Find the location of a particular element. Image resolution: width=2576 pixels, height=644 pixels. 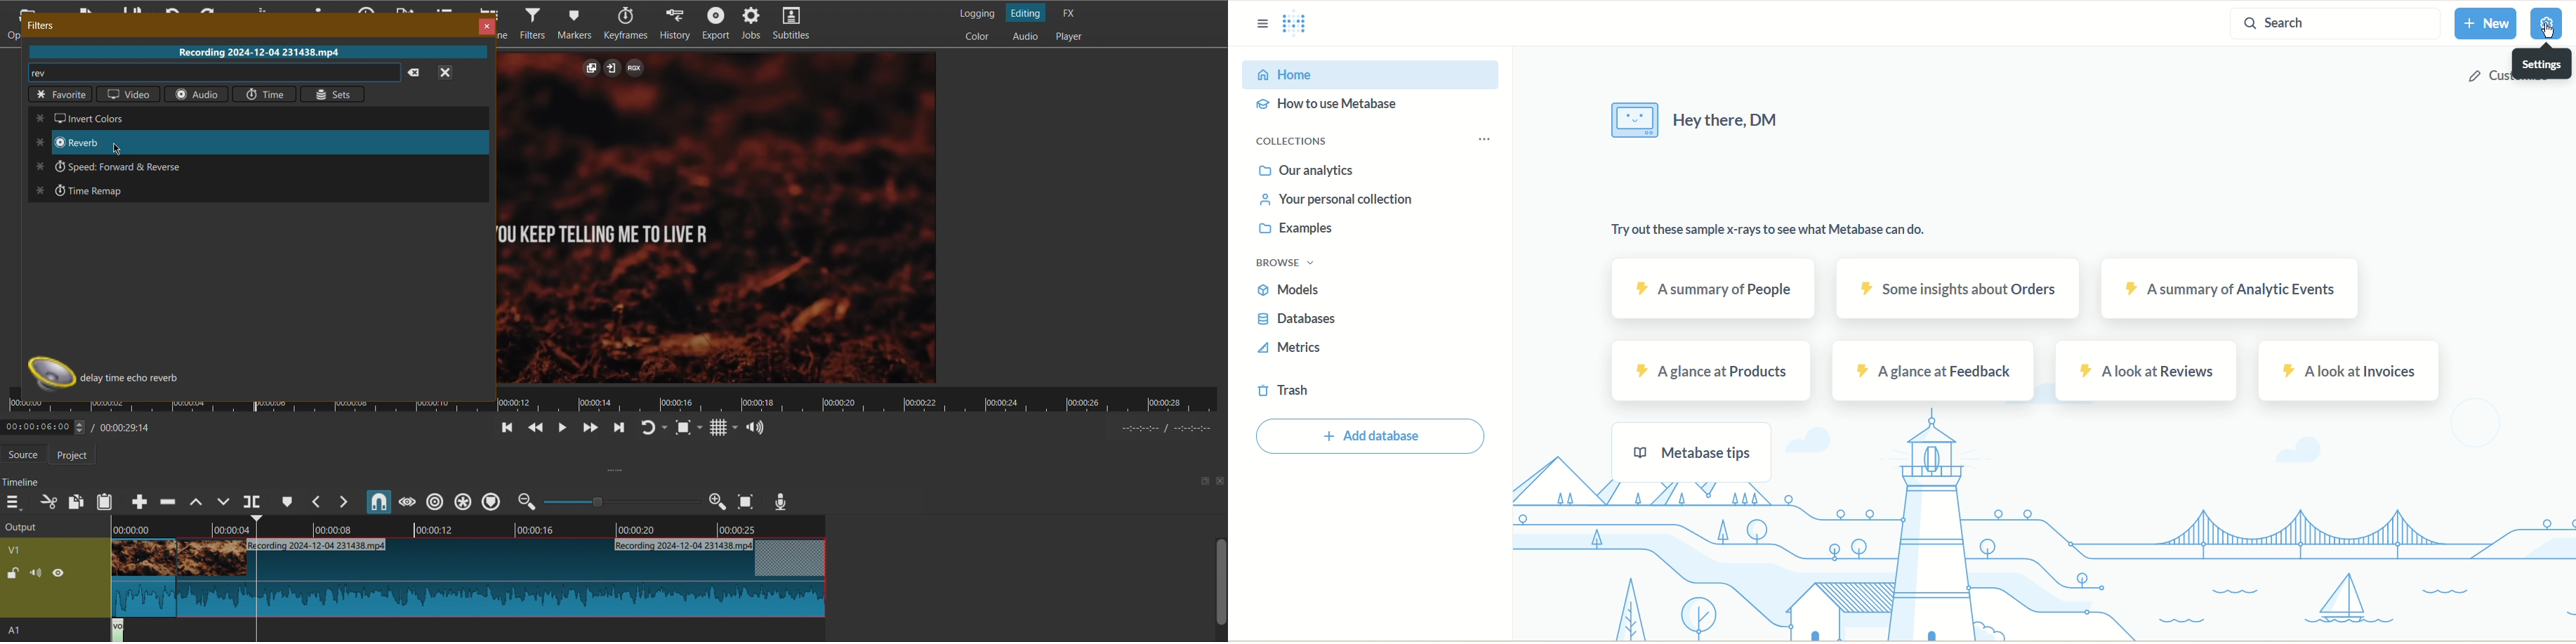

Timestamp is located at coordinates (84, 425).